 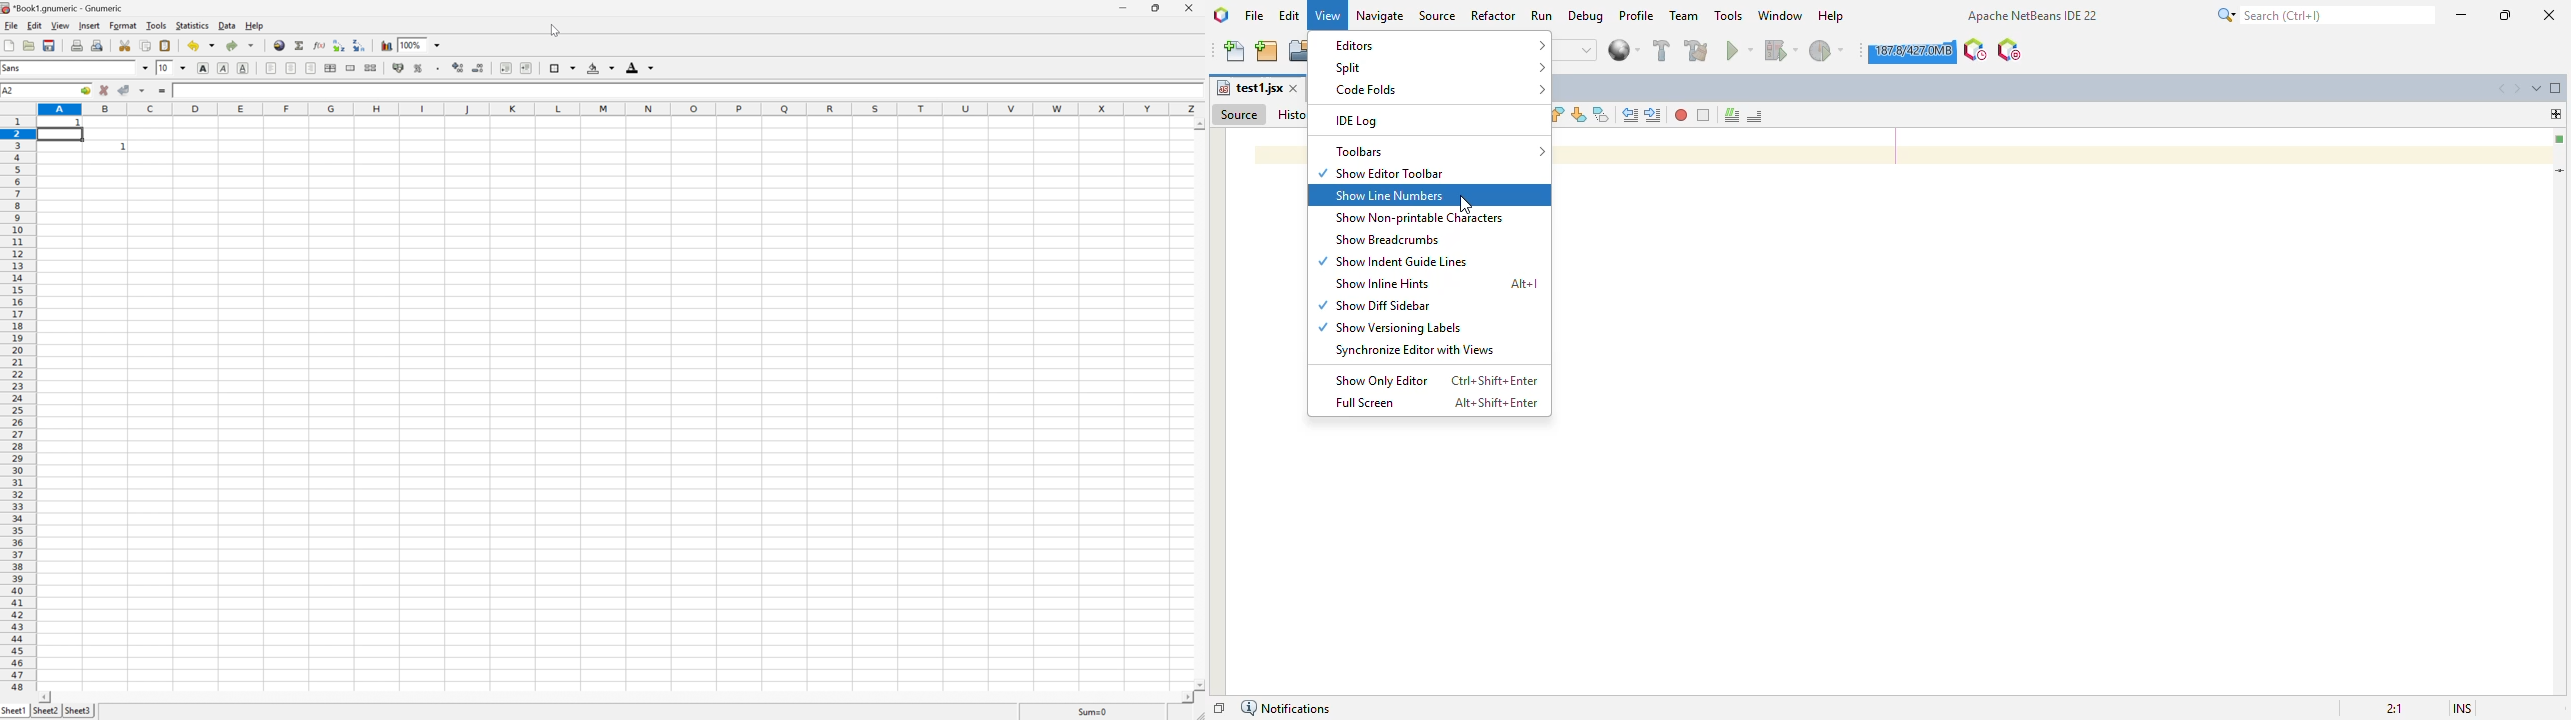 What do you see at coordinates (479, 68) in the screenshot?
I see `decrease number of decimals displayed` at bounding box center [479, 68].